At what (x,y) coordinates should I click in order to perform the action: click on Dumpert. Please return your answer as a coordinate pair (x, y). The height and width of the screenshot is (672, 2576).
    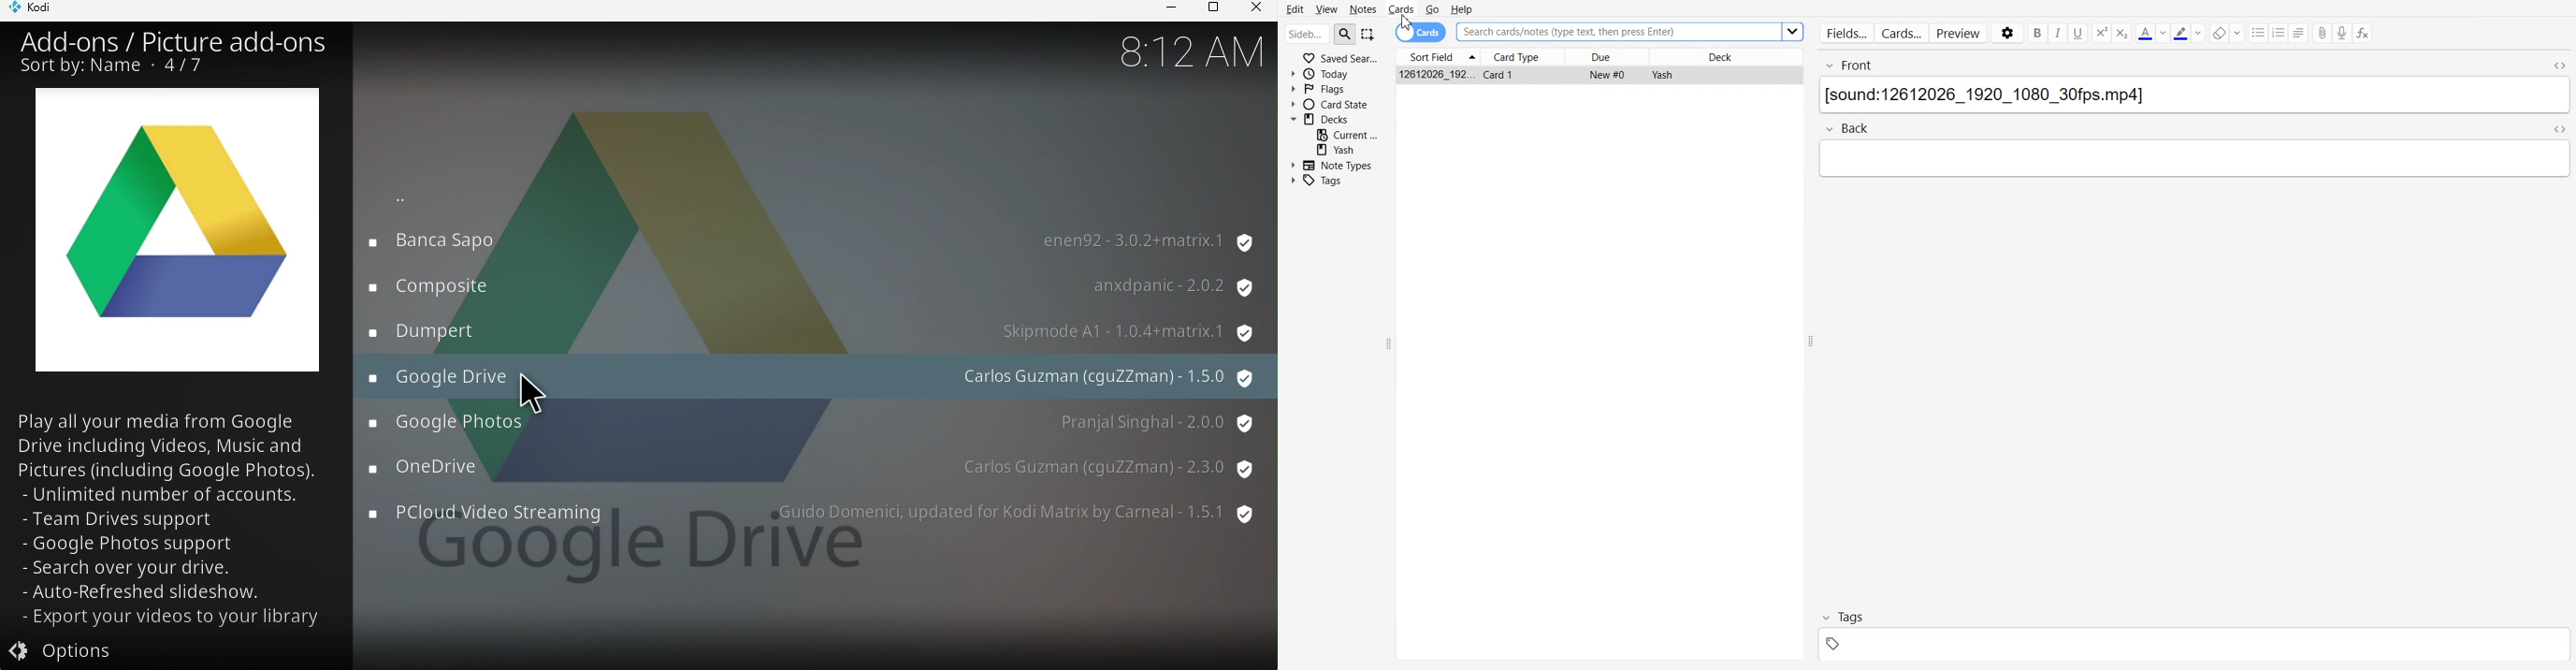
    Looking at the image, I should click on (817, 328).